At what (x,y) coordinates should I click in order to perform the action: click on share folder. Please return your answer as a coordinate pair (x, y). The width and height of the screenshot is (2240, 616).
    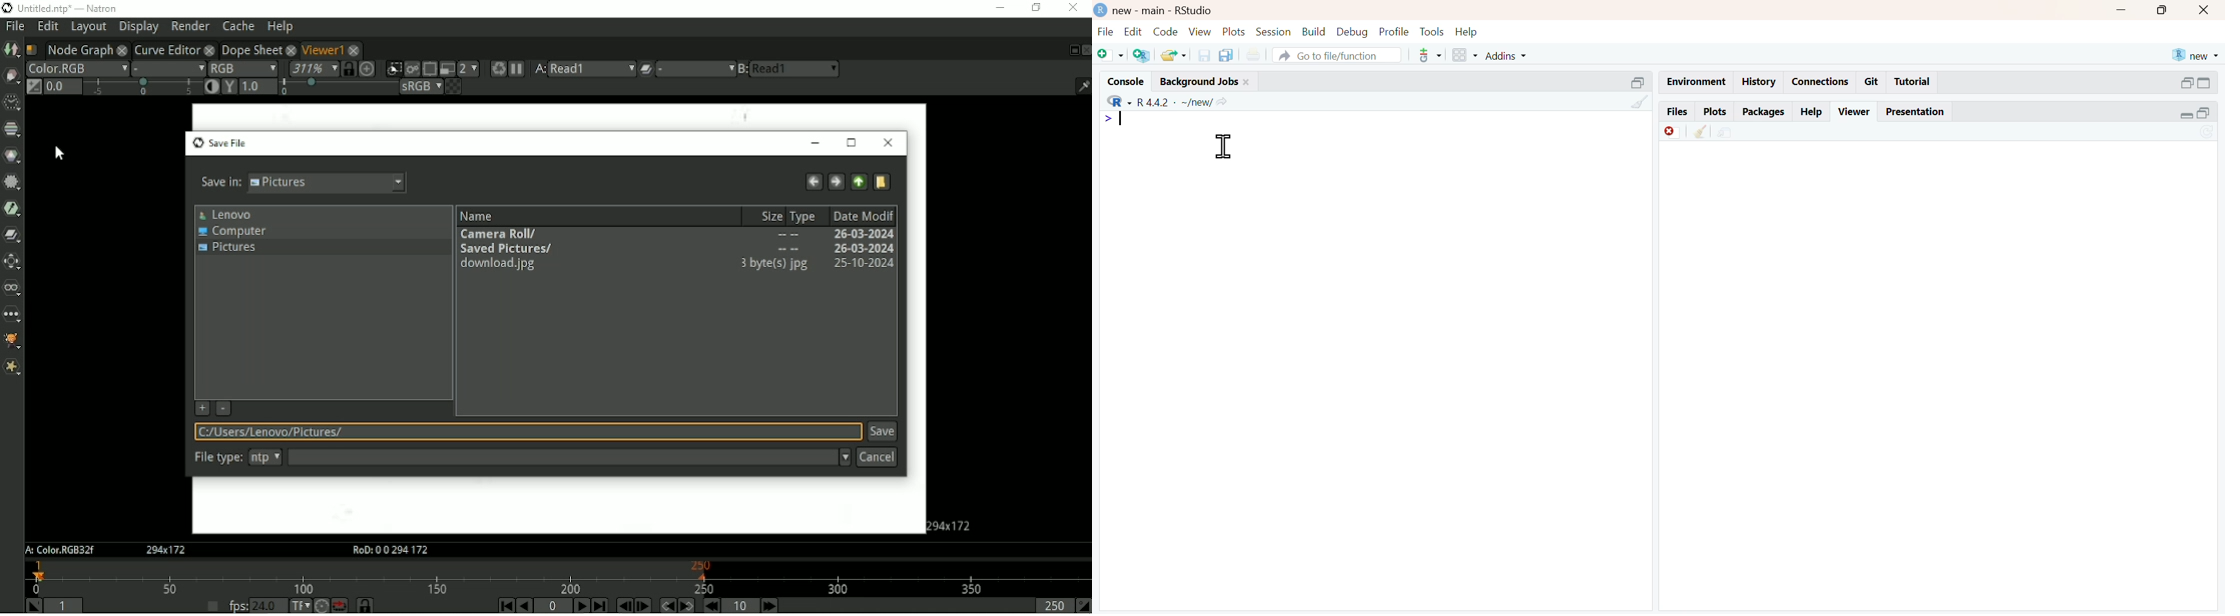
    Looking at the image, I should click on (1175, 55).